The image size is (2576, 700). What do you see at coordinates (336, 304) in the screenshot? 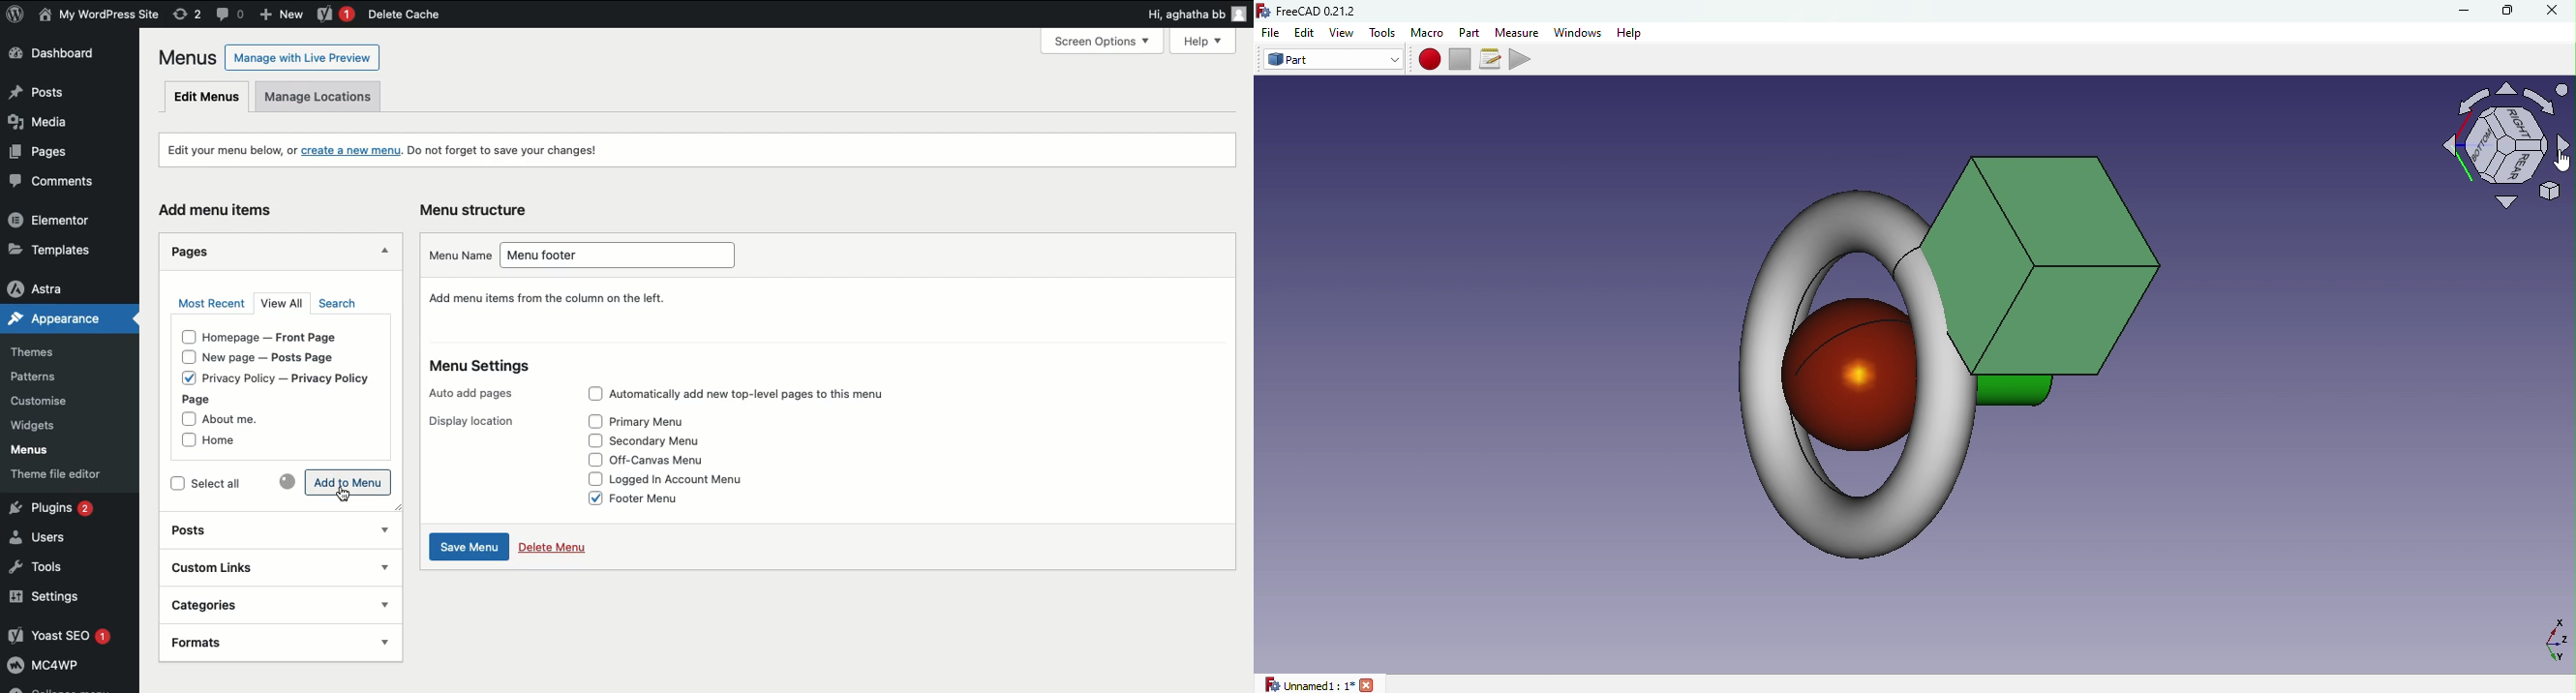
I see `Search` at bounding box center [336, 304].